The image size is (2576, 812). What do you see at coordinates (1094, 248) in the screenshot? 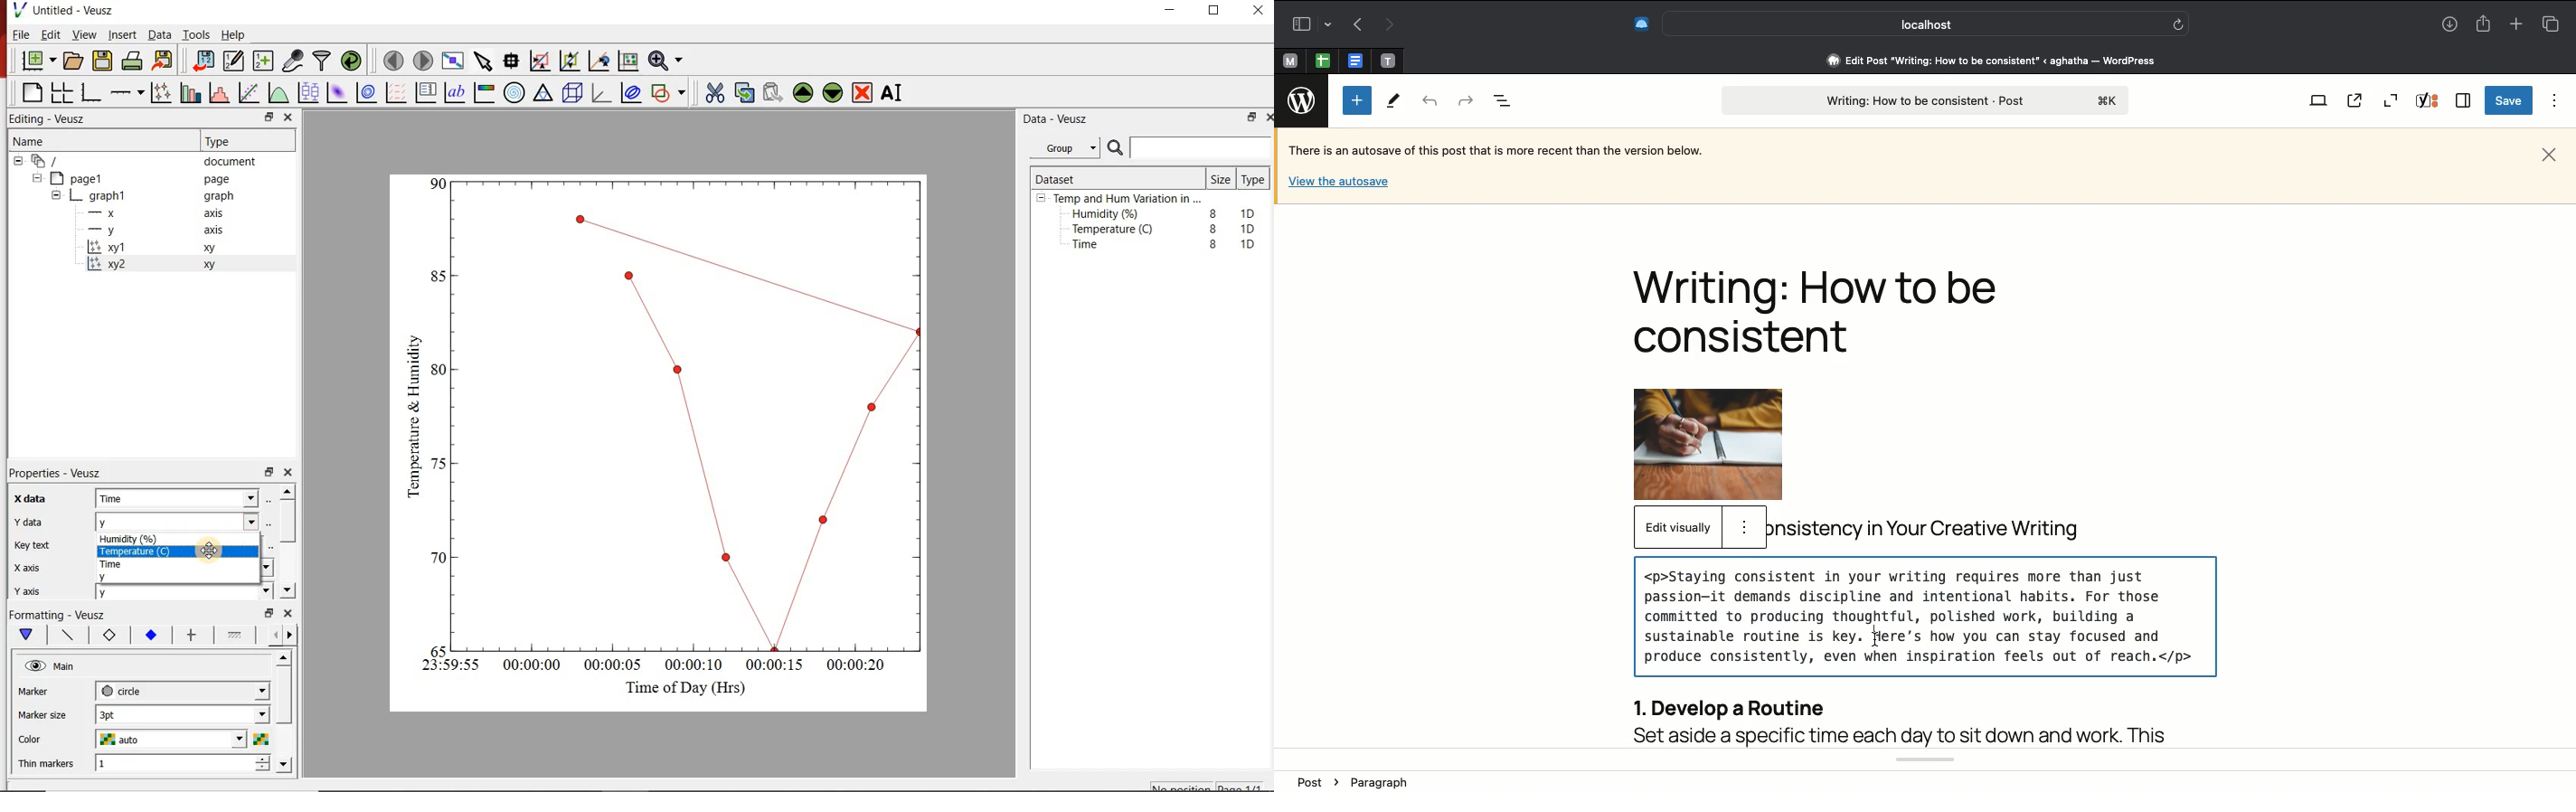
I see `Time` at bounding box center [1094, 248].